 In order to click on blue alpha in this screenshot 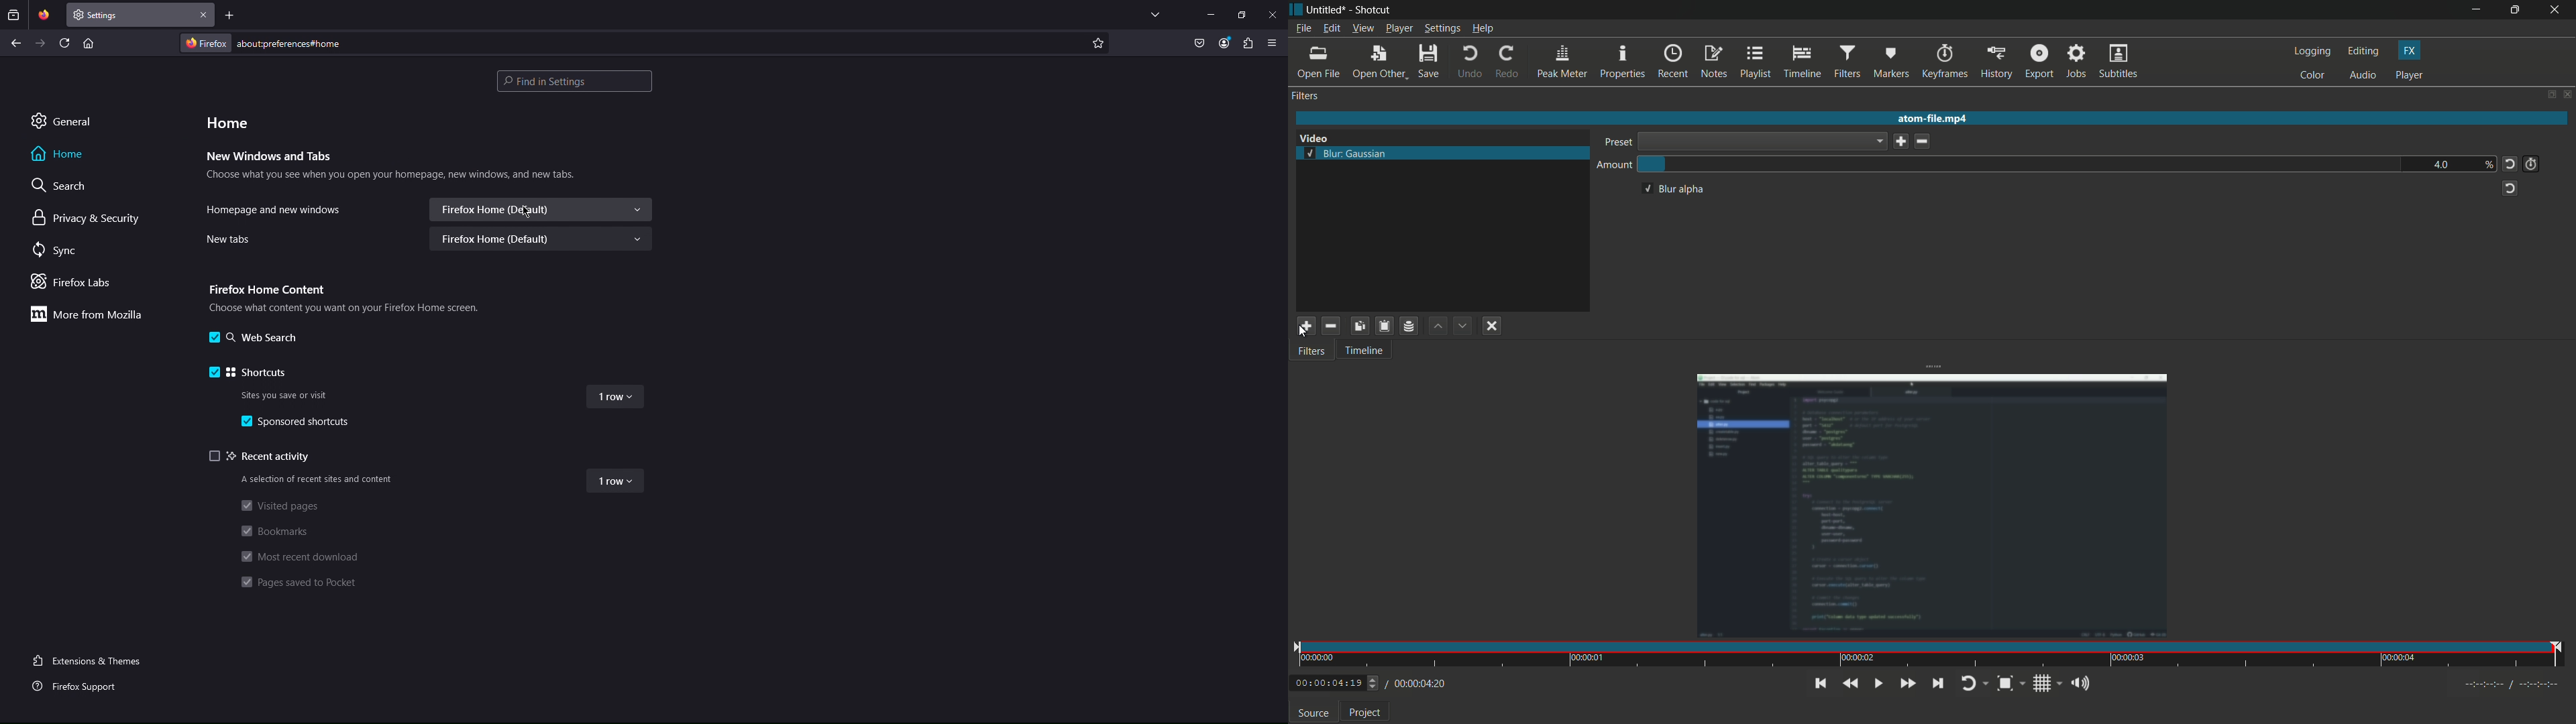, I will do `click(1672, 189)`.